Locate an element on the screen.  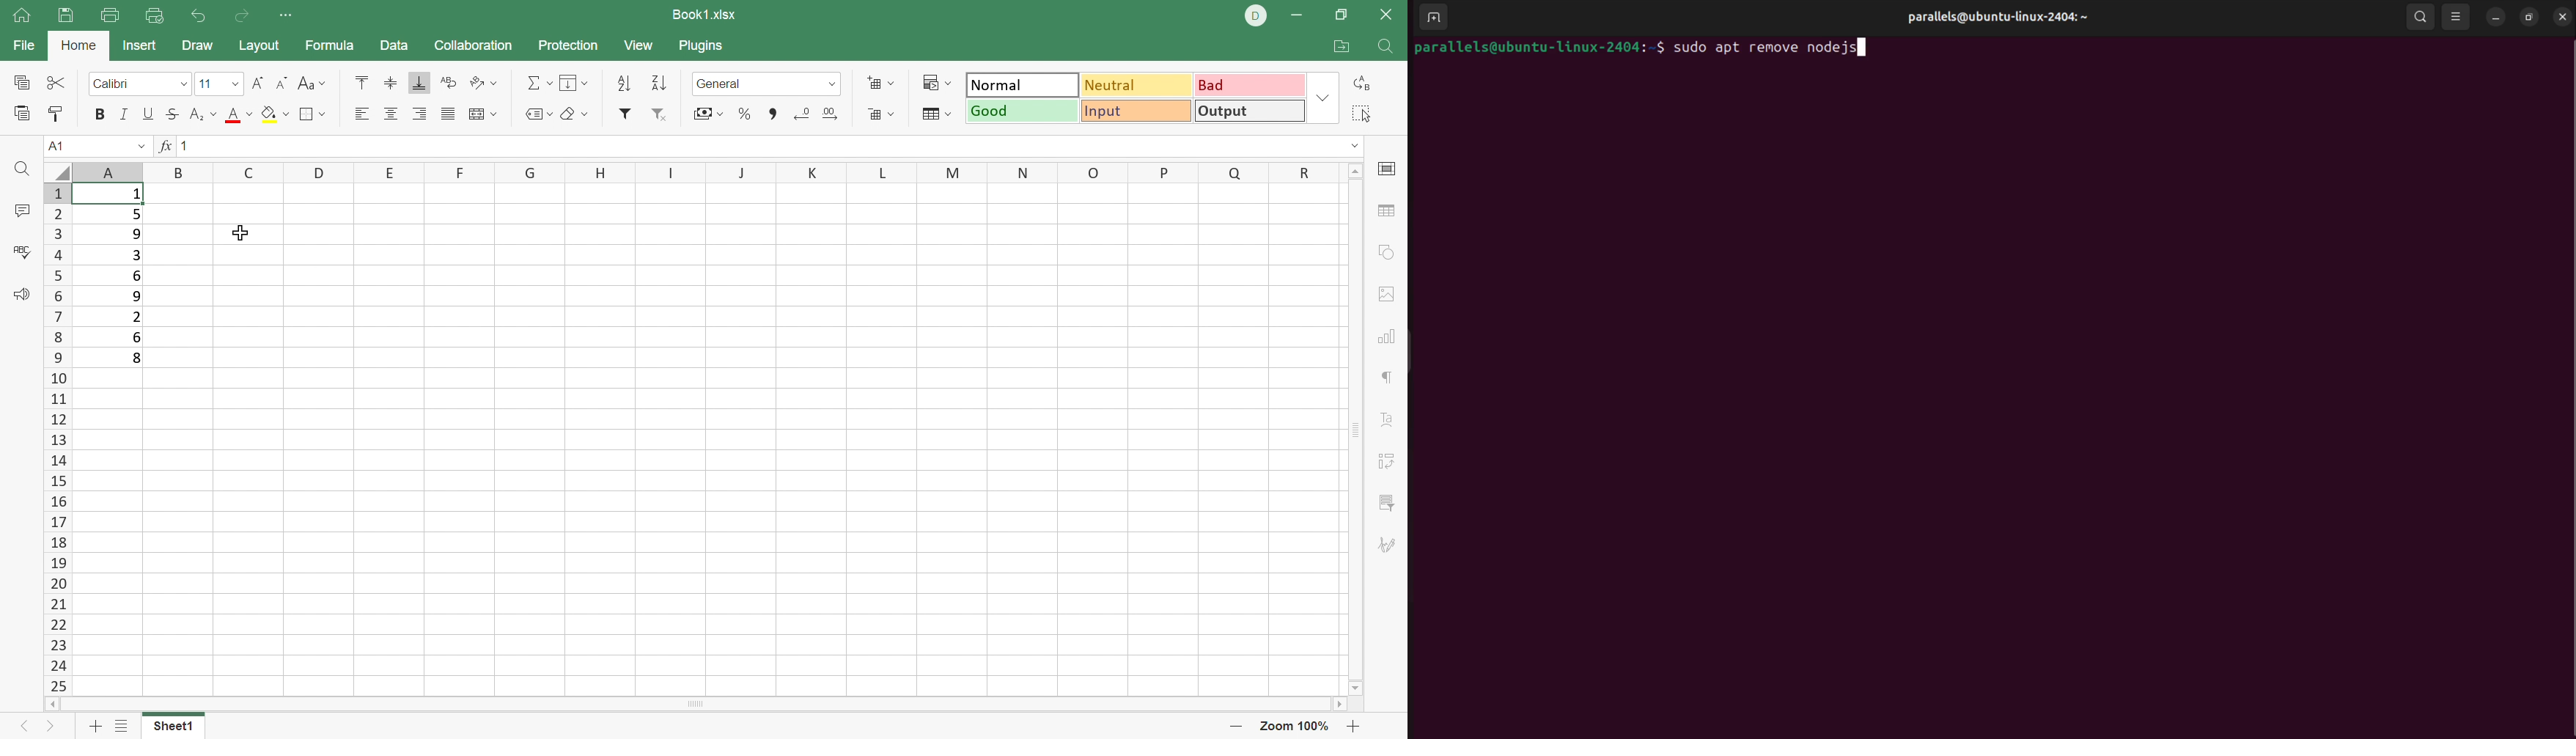
Strikethrough is located at coordinates (173, 114).